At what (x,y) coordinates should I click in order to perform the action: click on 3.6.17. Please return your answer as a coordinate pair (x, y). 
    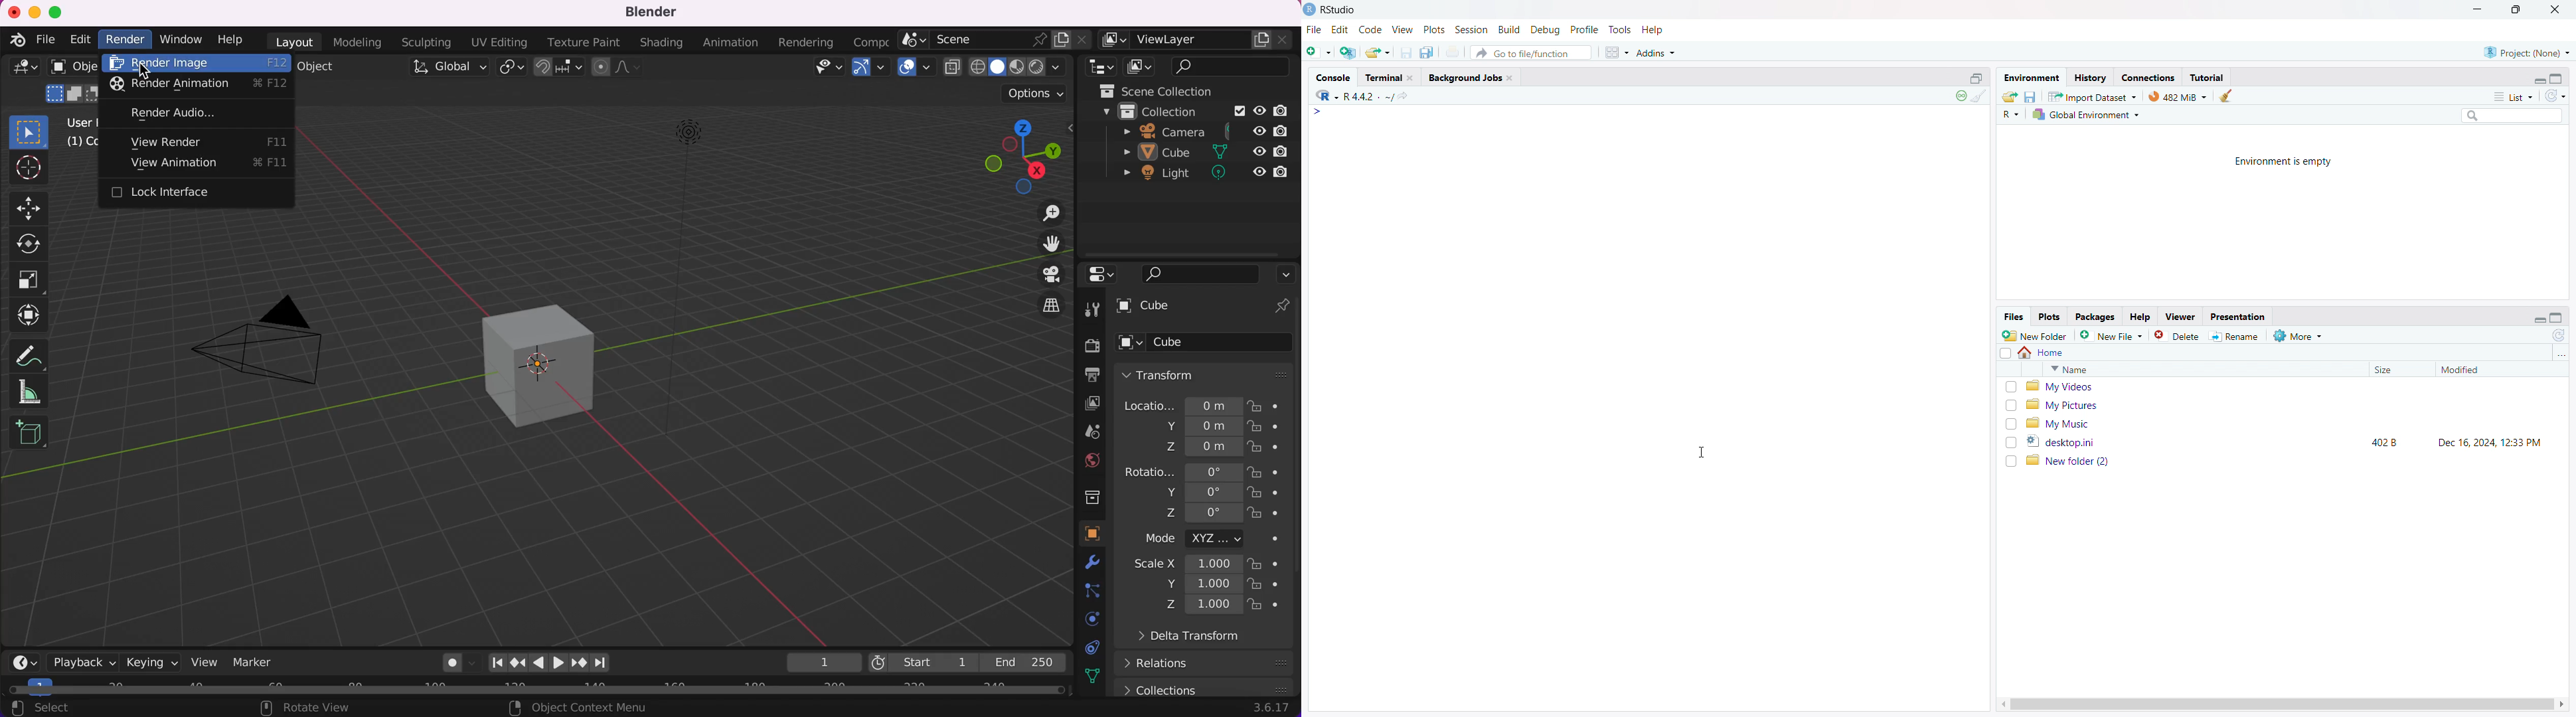
    Looking at the image, I should click on (1271, 709).